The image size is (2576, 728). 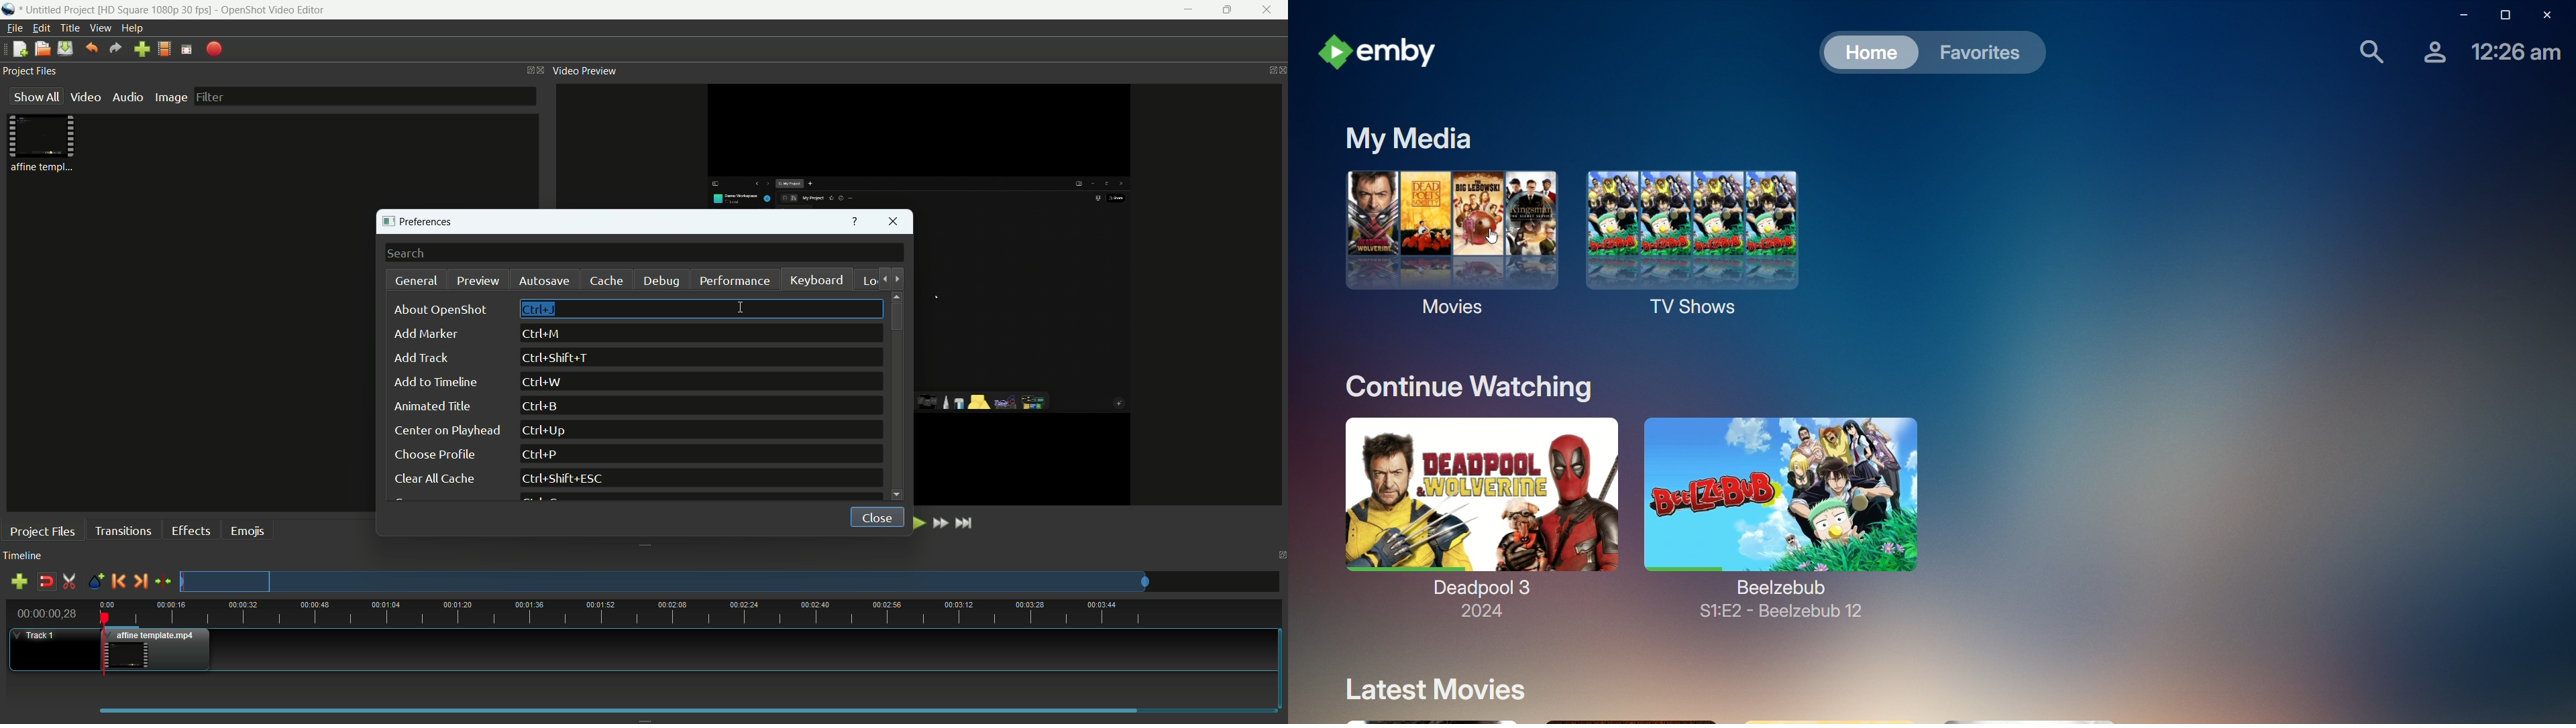 I want to click on video in timeline, so click(x=159, y=650).